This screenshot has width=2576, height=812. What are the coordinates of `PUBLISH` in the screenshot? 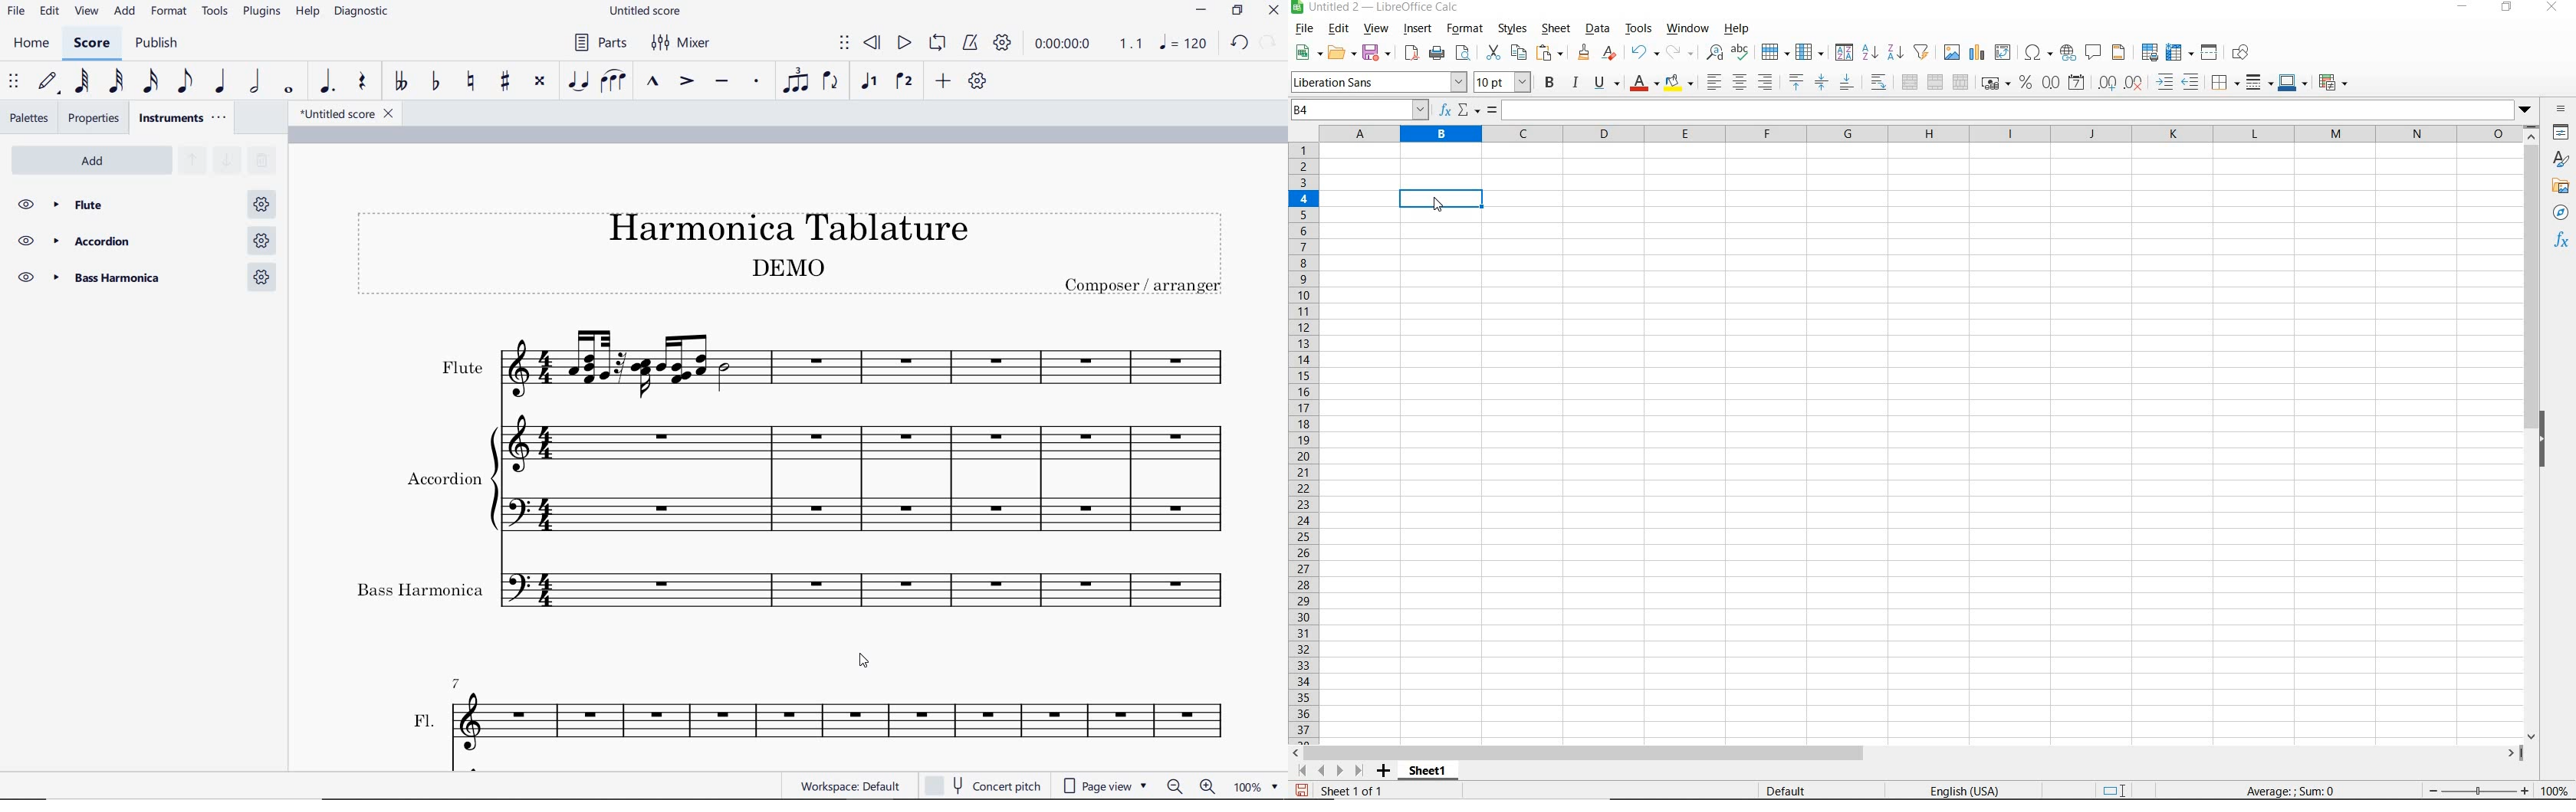 It's located at (159, 44).